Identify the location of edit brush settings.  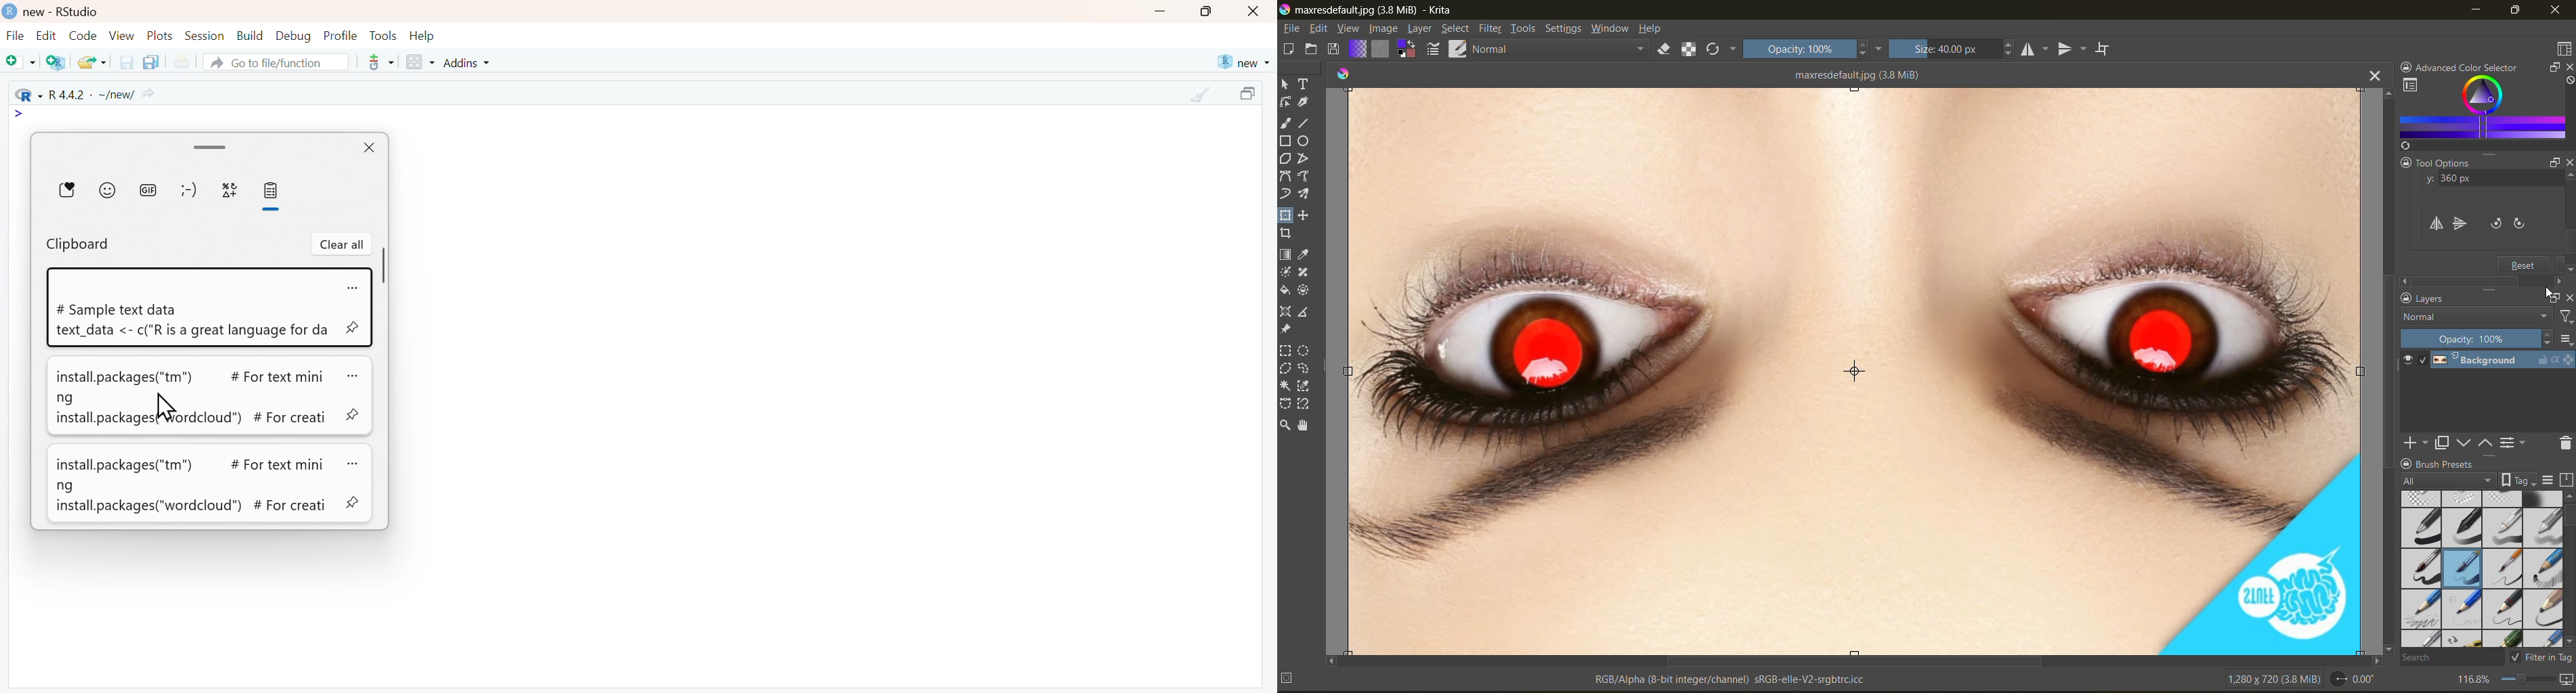
(1436, 51).